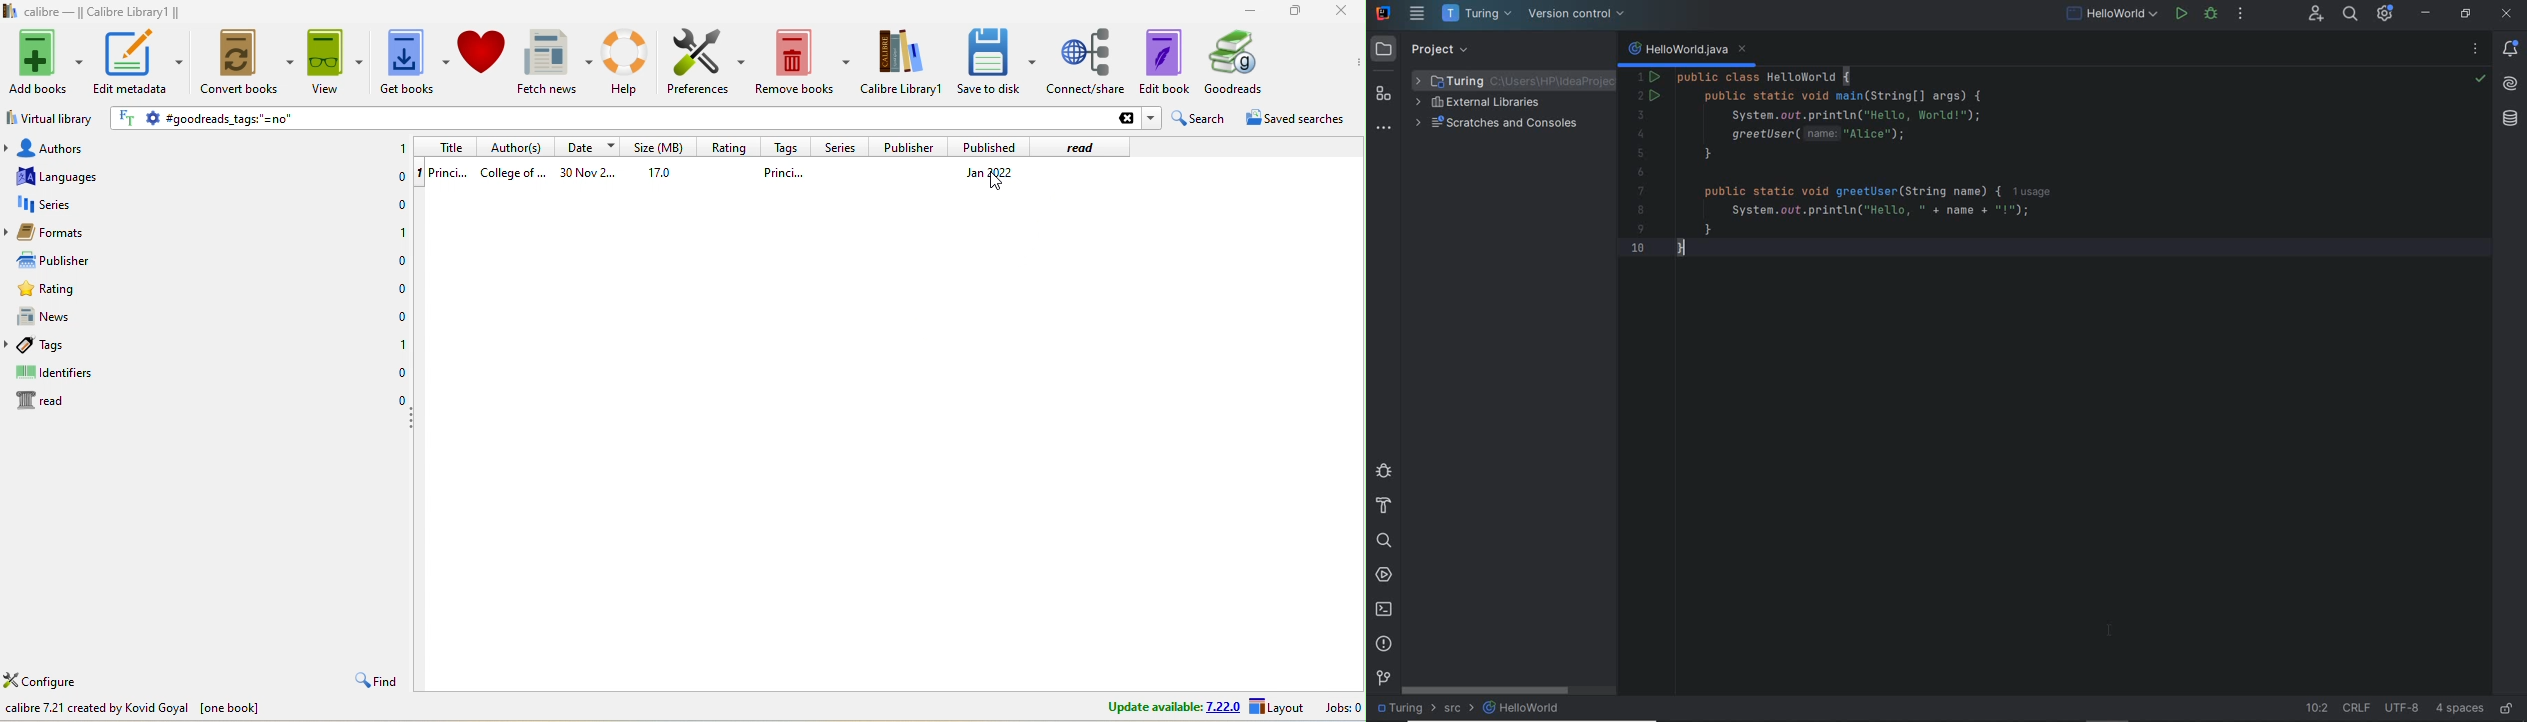  What do you see at coordinates (401, 398) in the screenshot?
I see `0` at bounding box center [401, 398].